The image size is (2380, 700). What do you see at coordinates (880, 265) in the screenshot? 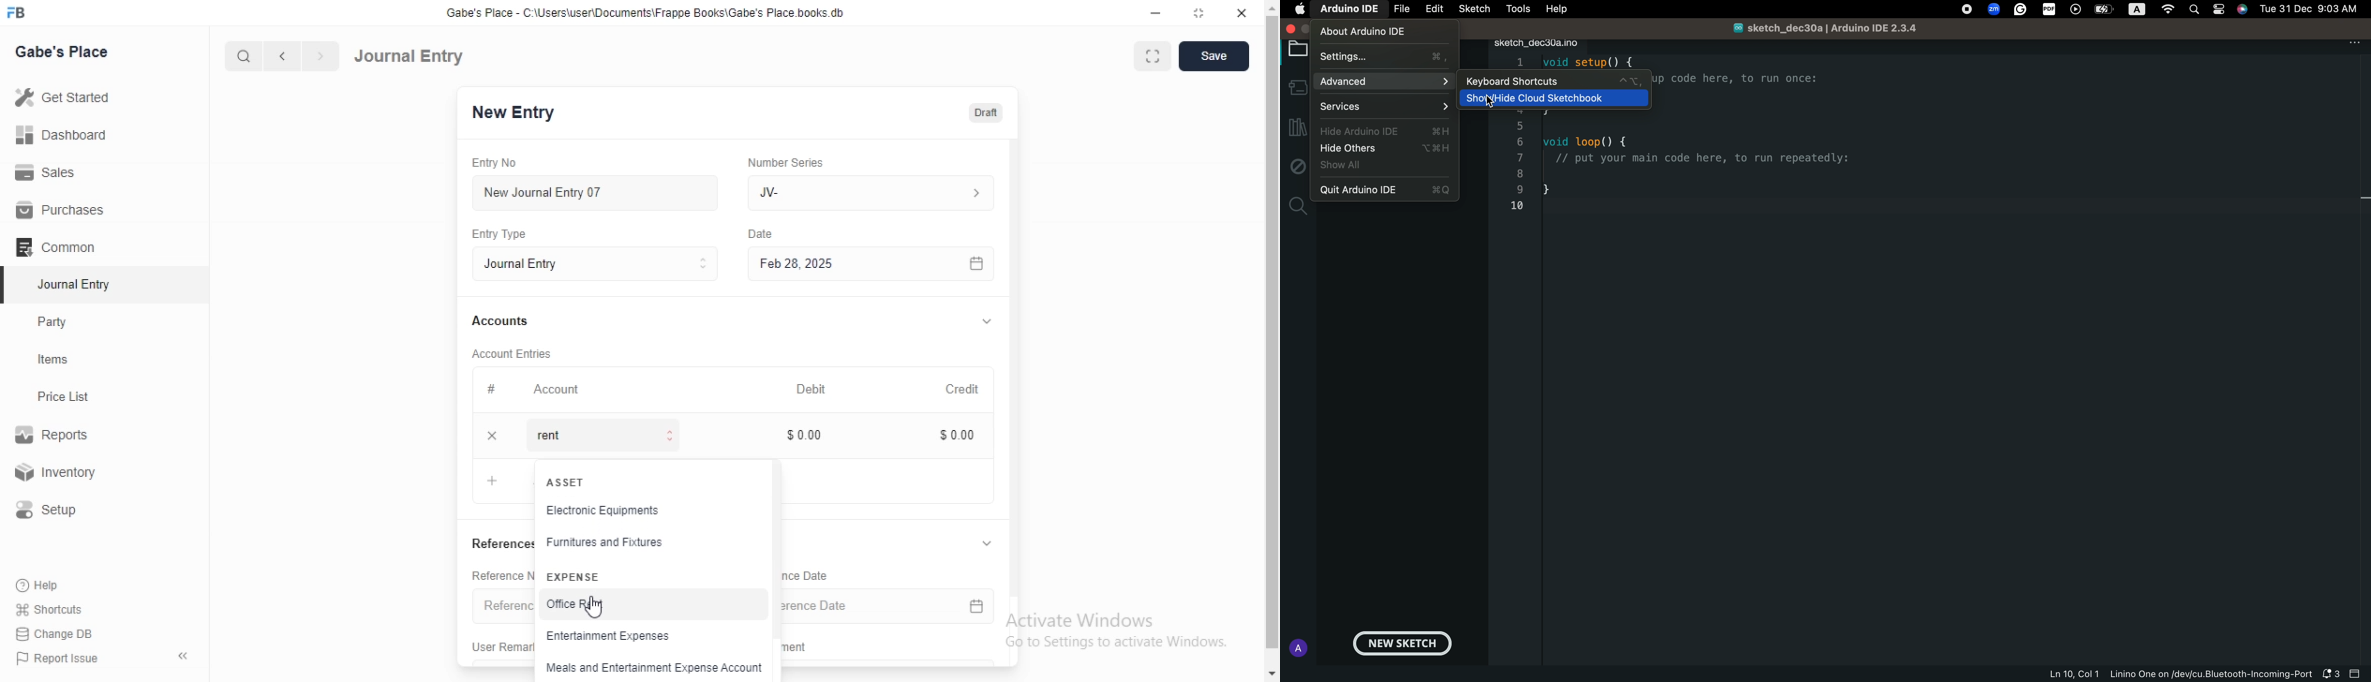
I see `Feb 28, 2025` at bounding box center [880, 265].